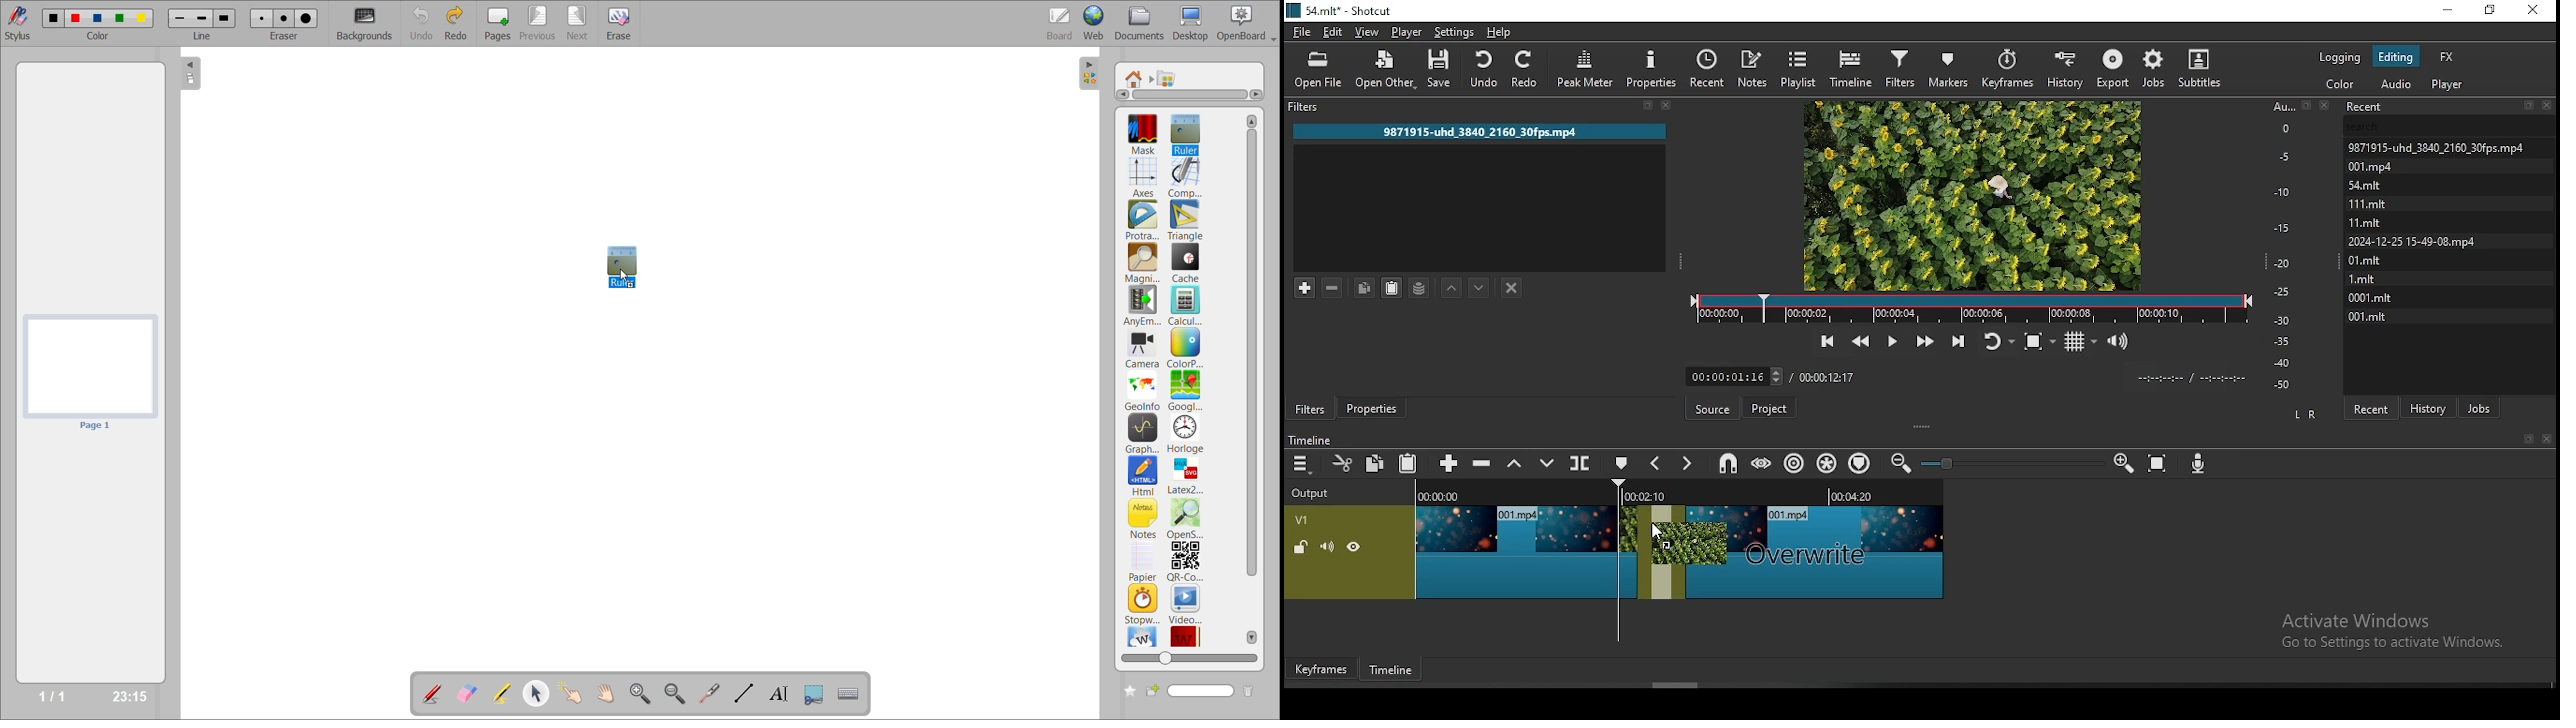 Image resolution: width=2576 pixels, height=728 pixels. I want to click on help, so click(1501, 32).